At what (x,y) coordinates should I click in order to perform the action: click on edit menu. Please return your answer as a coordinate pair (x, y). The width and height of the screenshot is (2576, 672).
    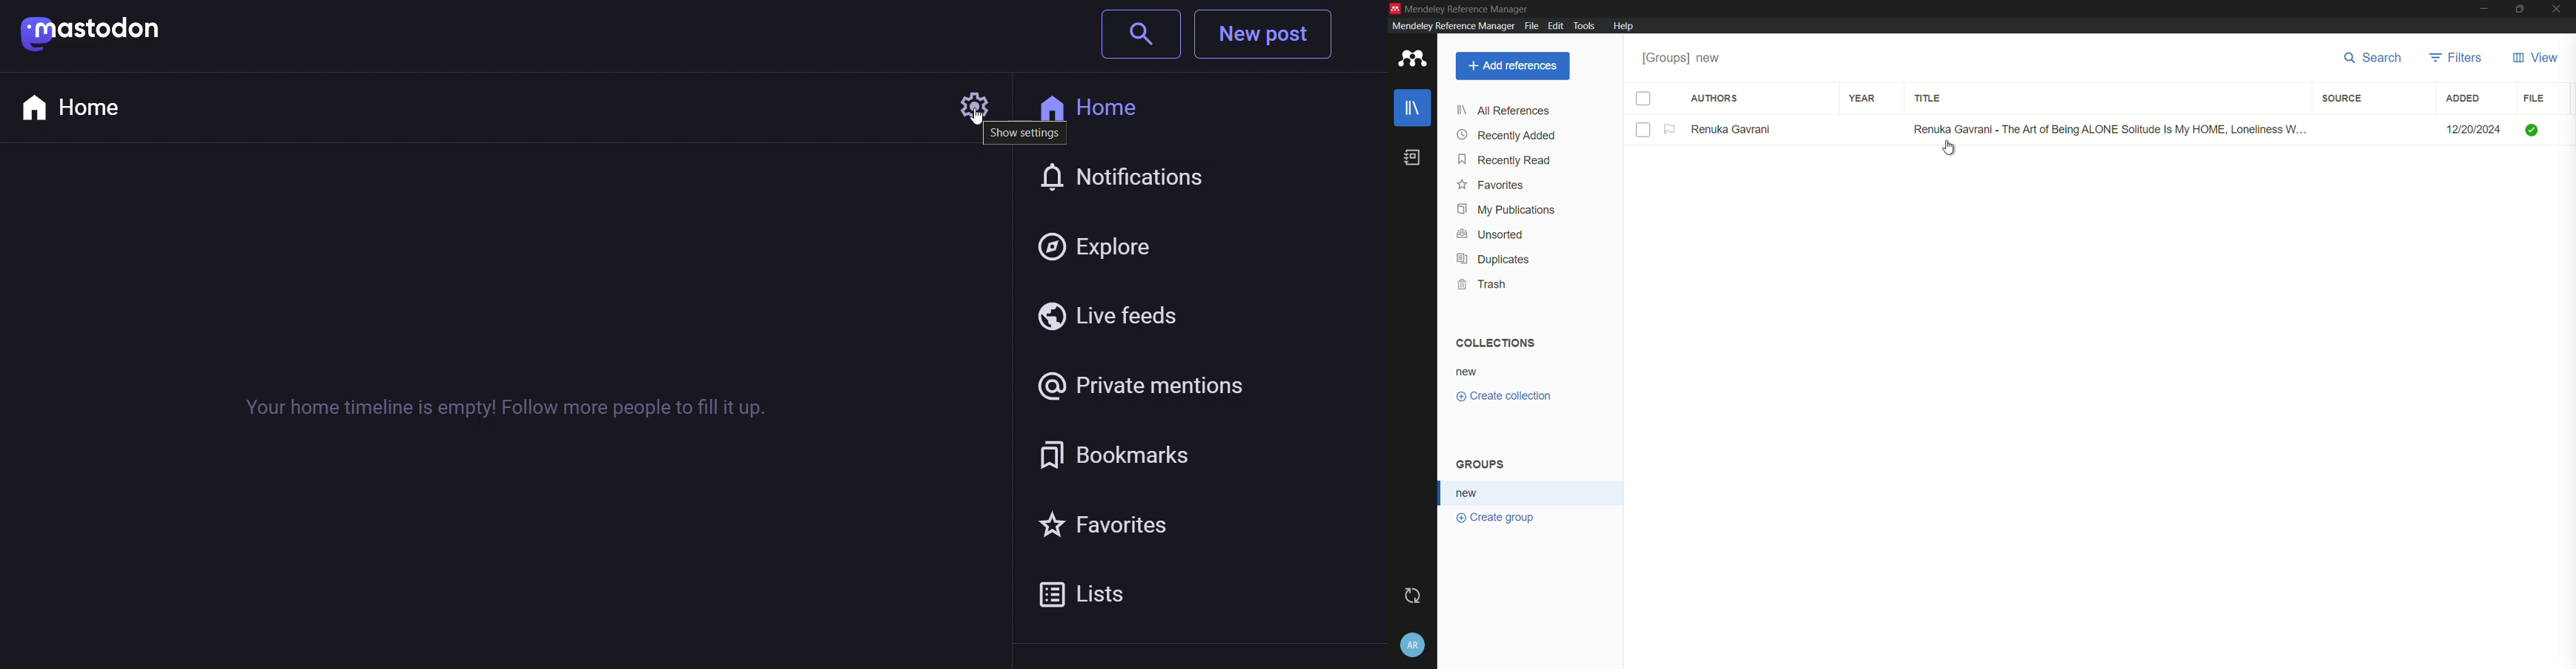
    Looking at the image, I should click on (1555, 26).